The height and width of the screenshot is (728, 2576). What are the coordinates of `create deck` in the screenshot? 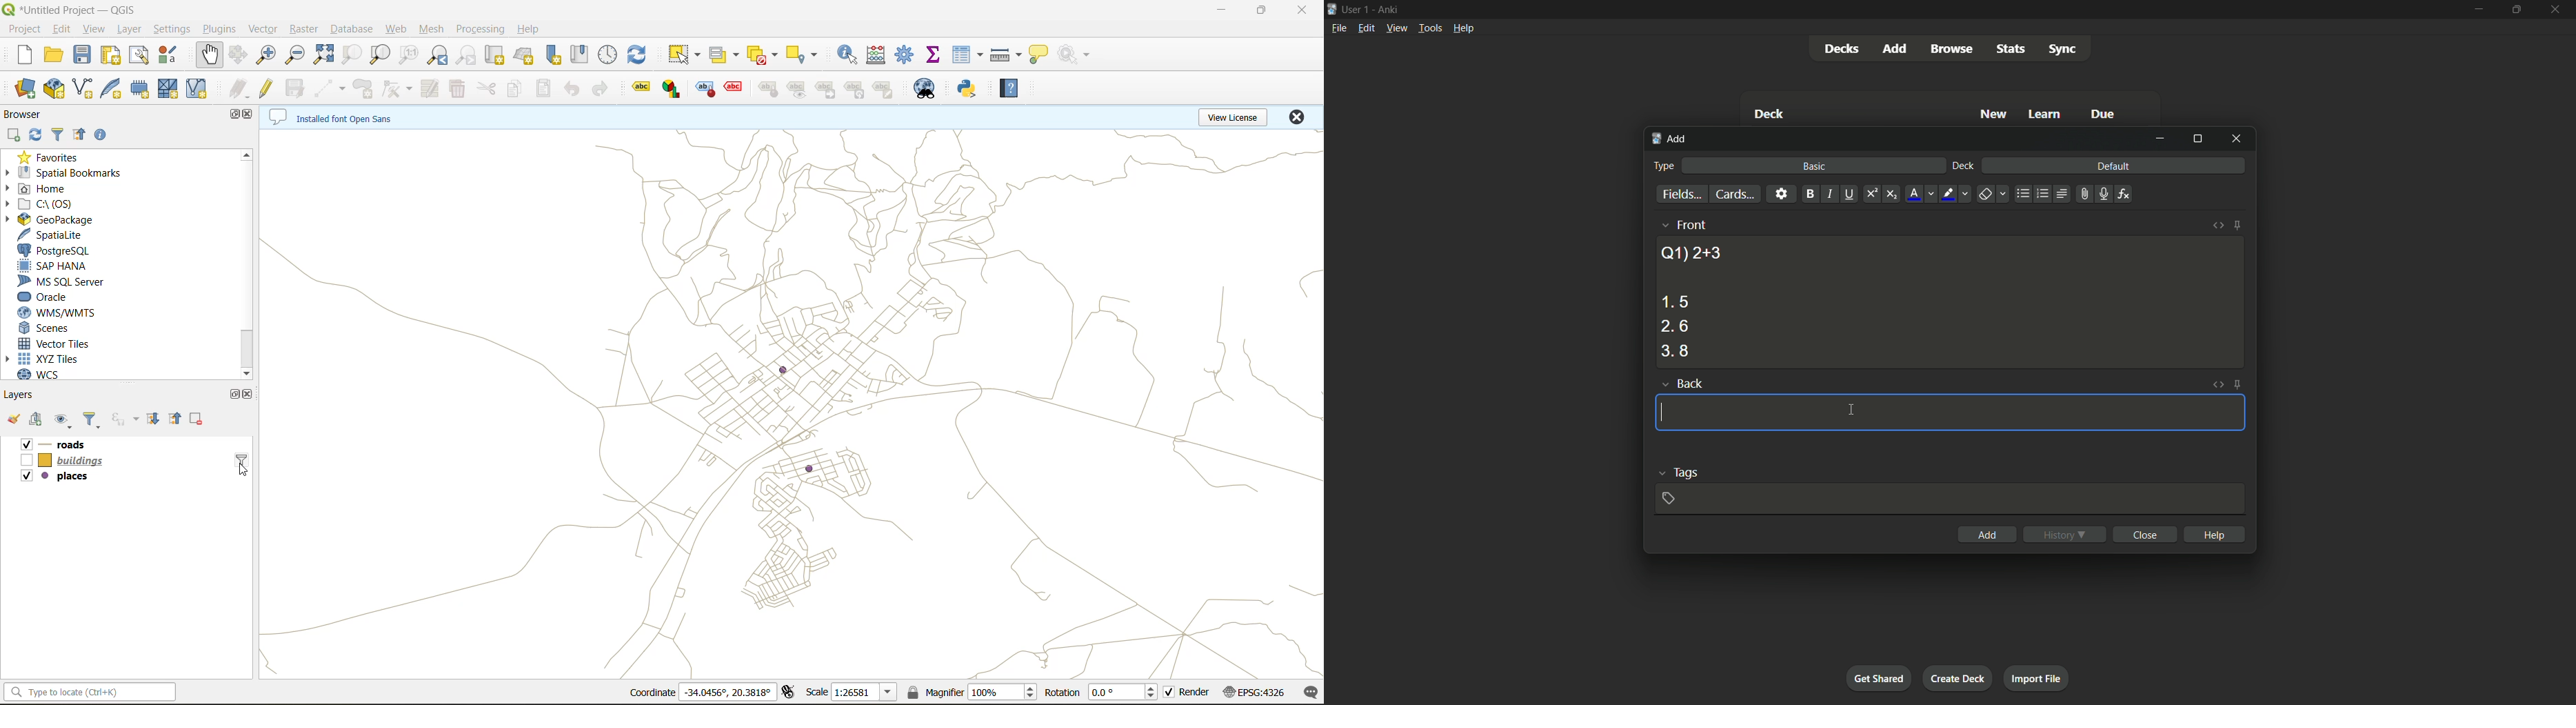 It's located at (1957, 678).